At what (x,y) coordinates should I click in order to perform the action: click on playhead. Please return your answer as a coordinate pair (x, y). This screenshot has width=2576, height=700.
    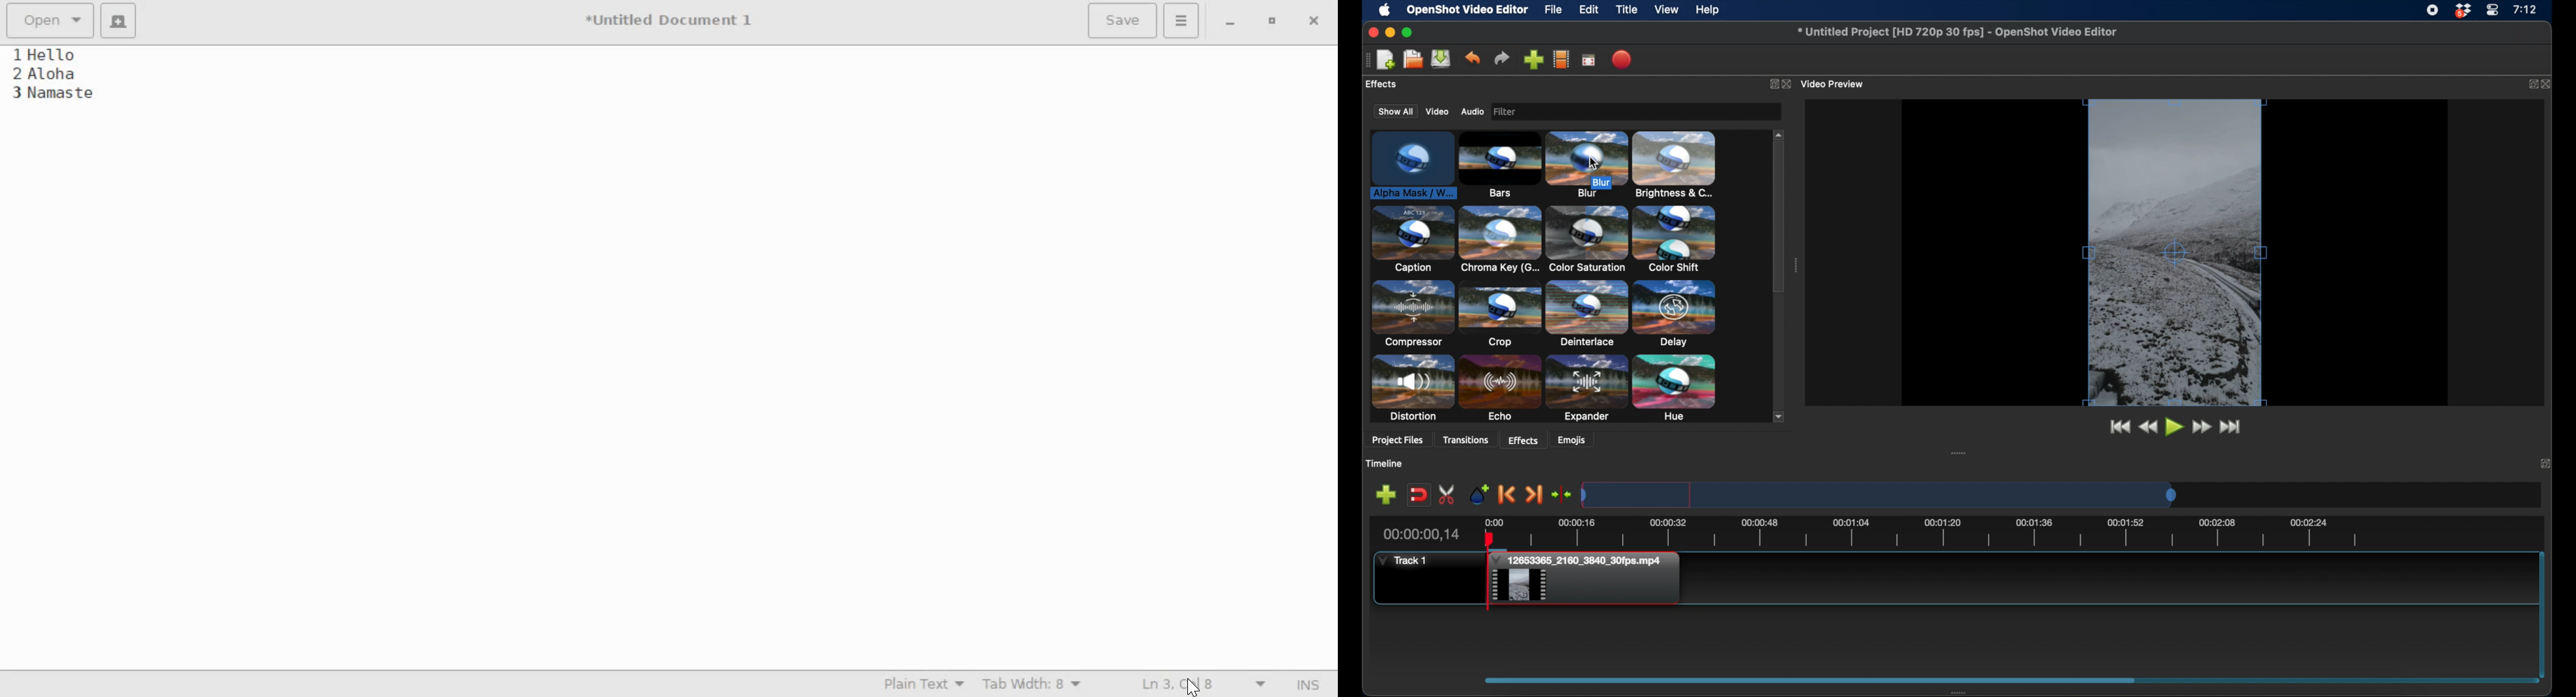
    Looking at the image, I should click on (1488, 571).